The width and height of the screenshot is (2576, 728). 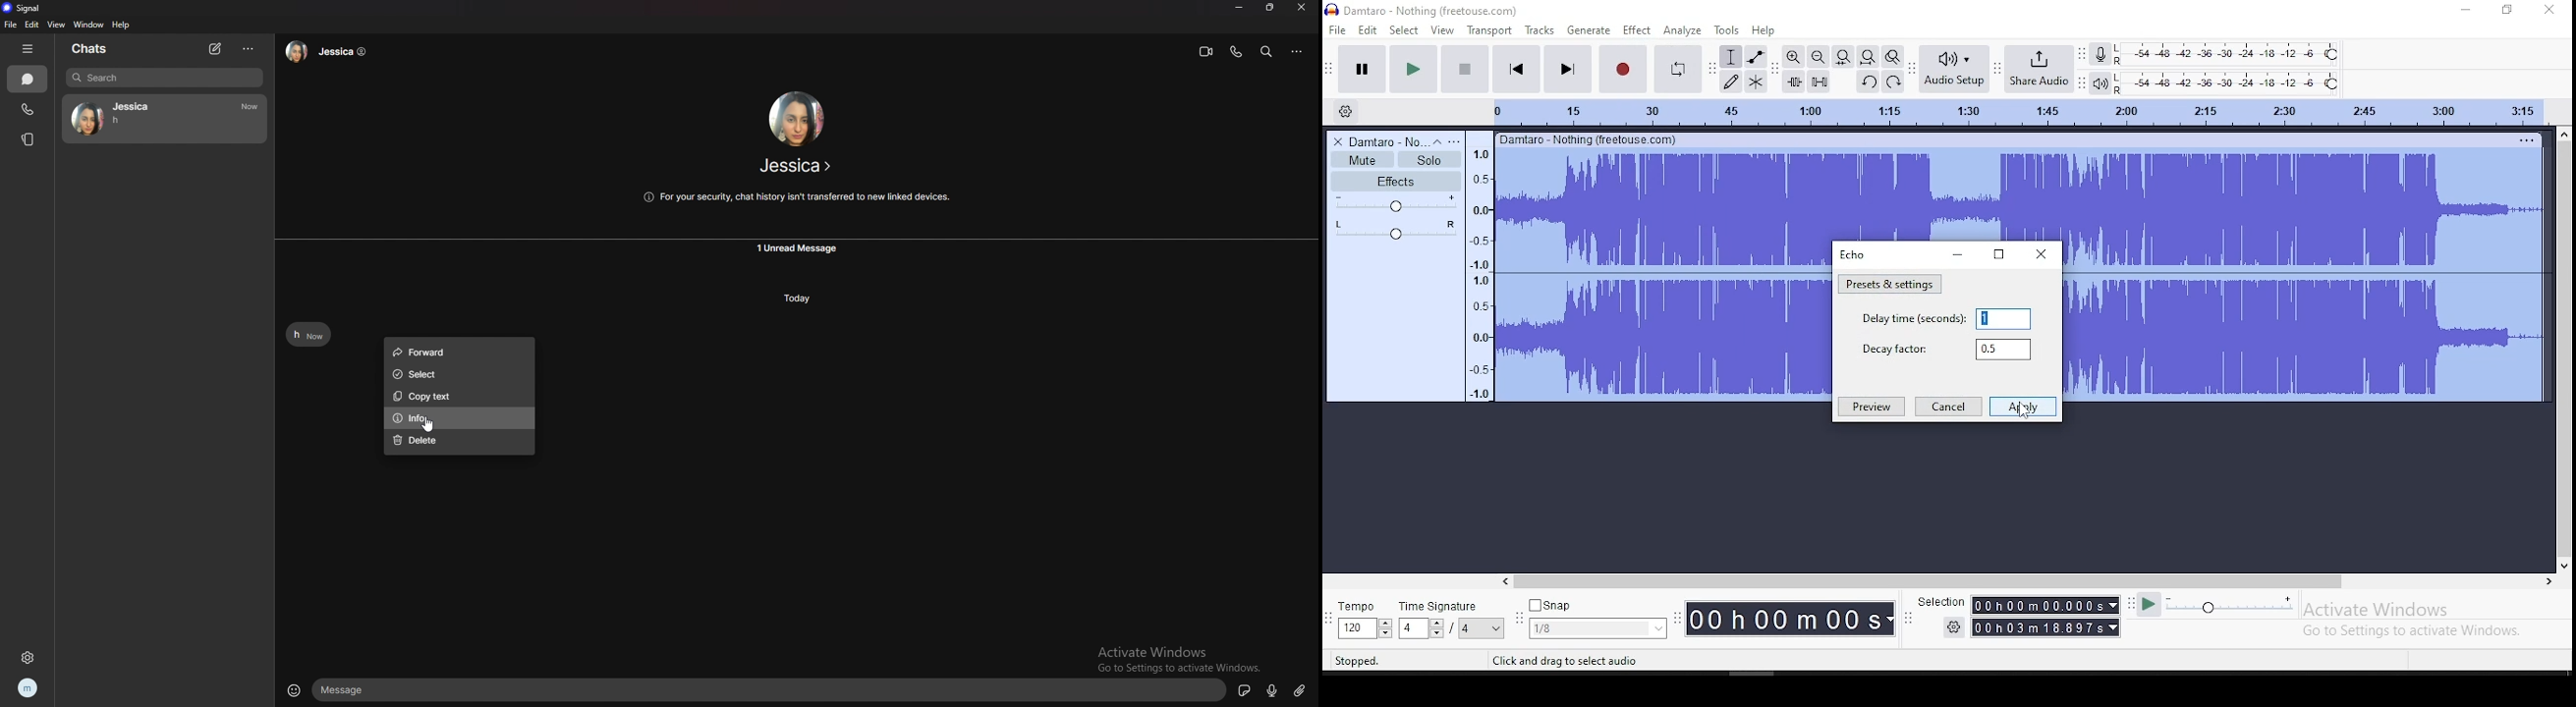 I want to click on enable looping, so click(x=1676, y=70).